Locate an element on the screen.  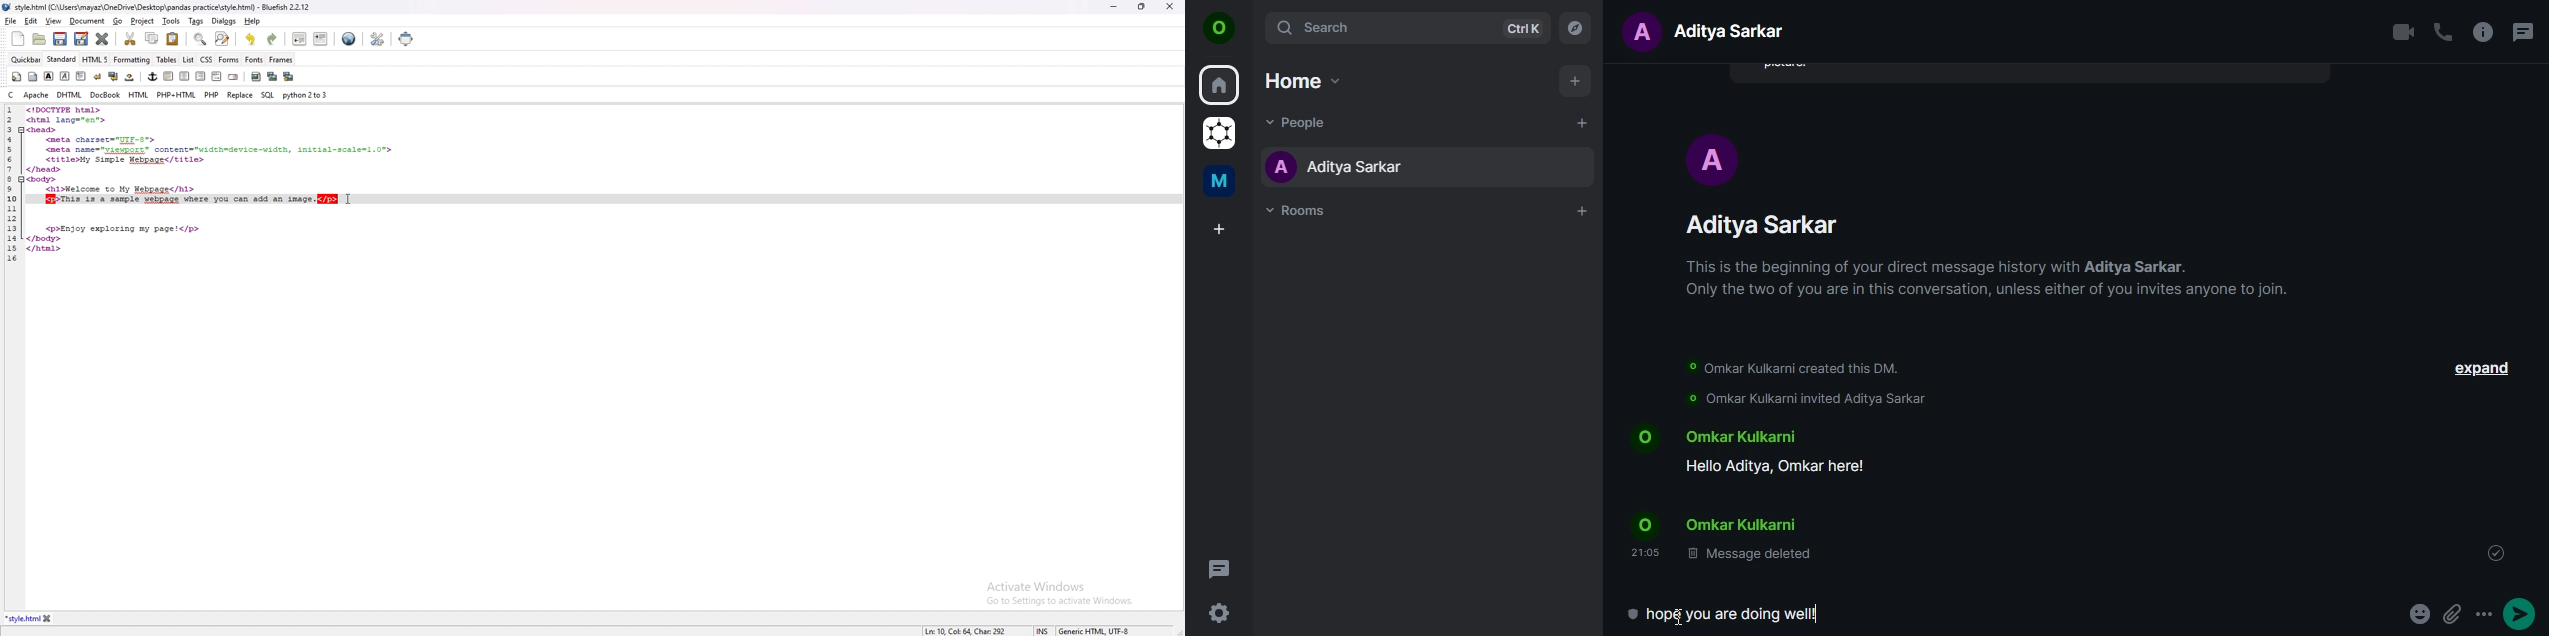
document is located at coordinates (87, 22).